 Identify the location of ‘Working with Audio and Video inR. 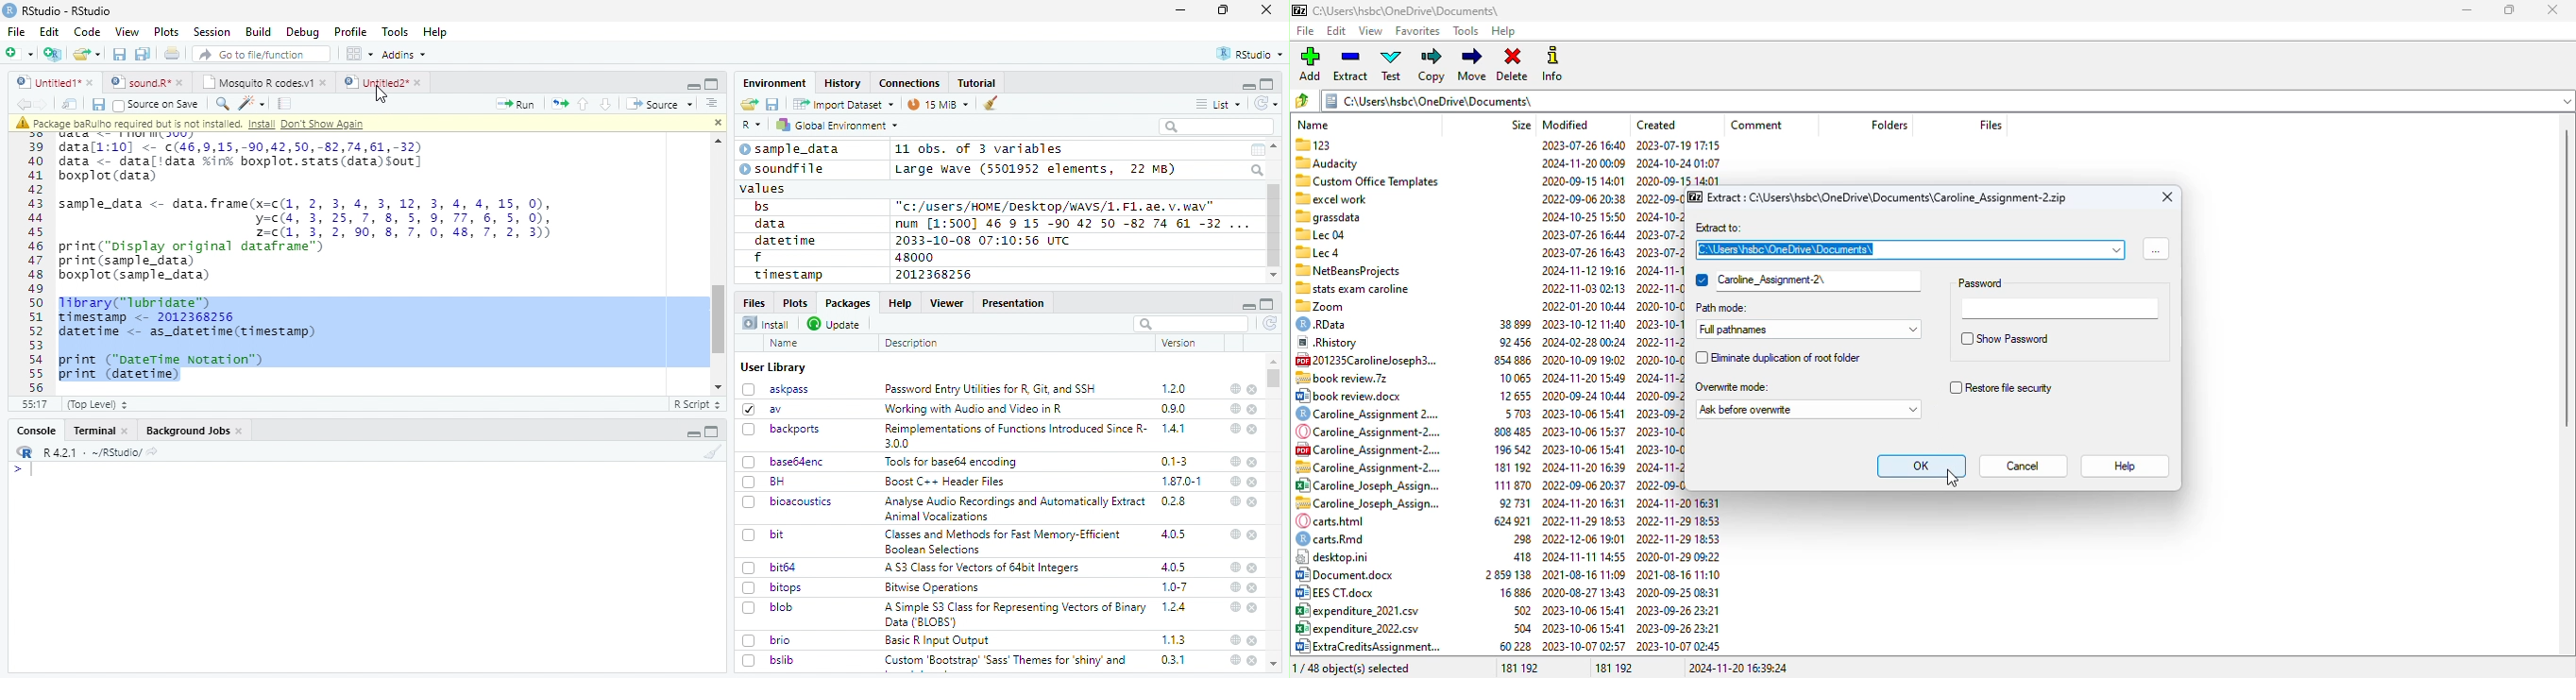
(975, 409).